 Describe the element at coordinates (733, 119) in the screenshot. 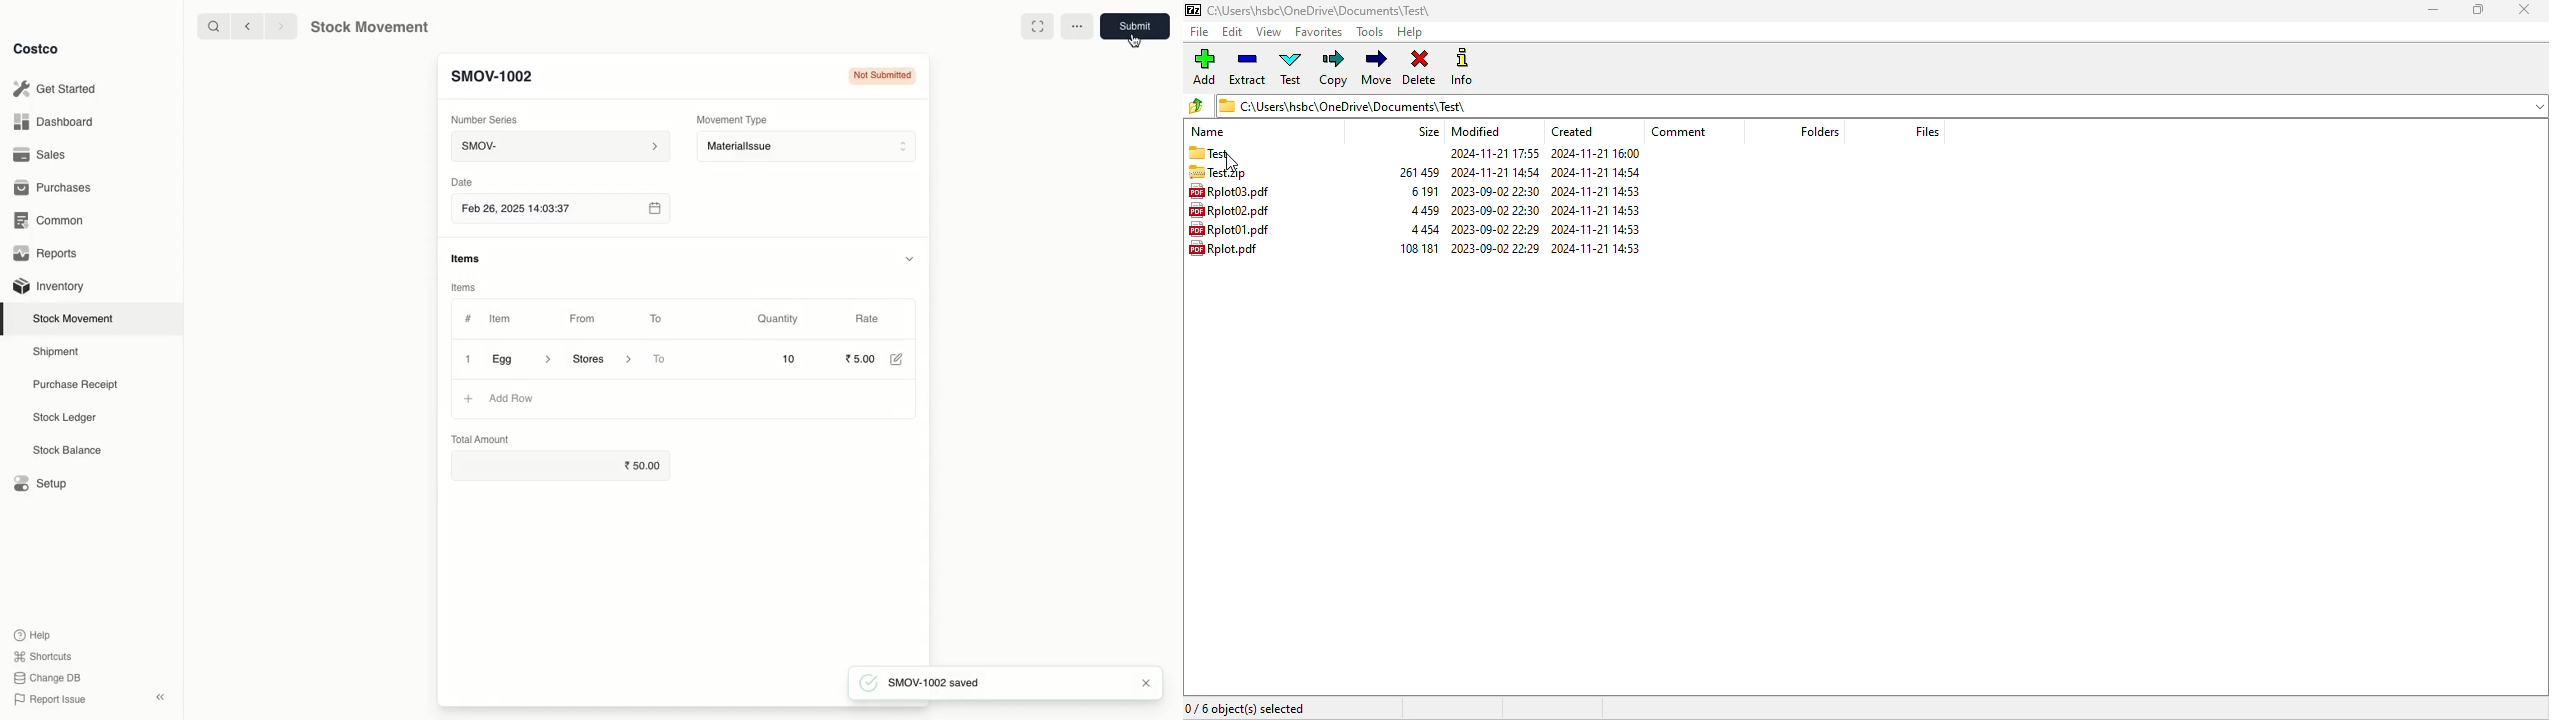

I see `Movement Type` at that location.